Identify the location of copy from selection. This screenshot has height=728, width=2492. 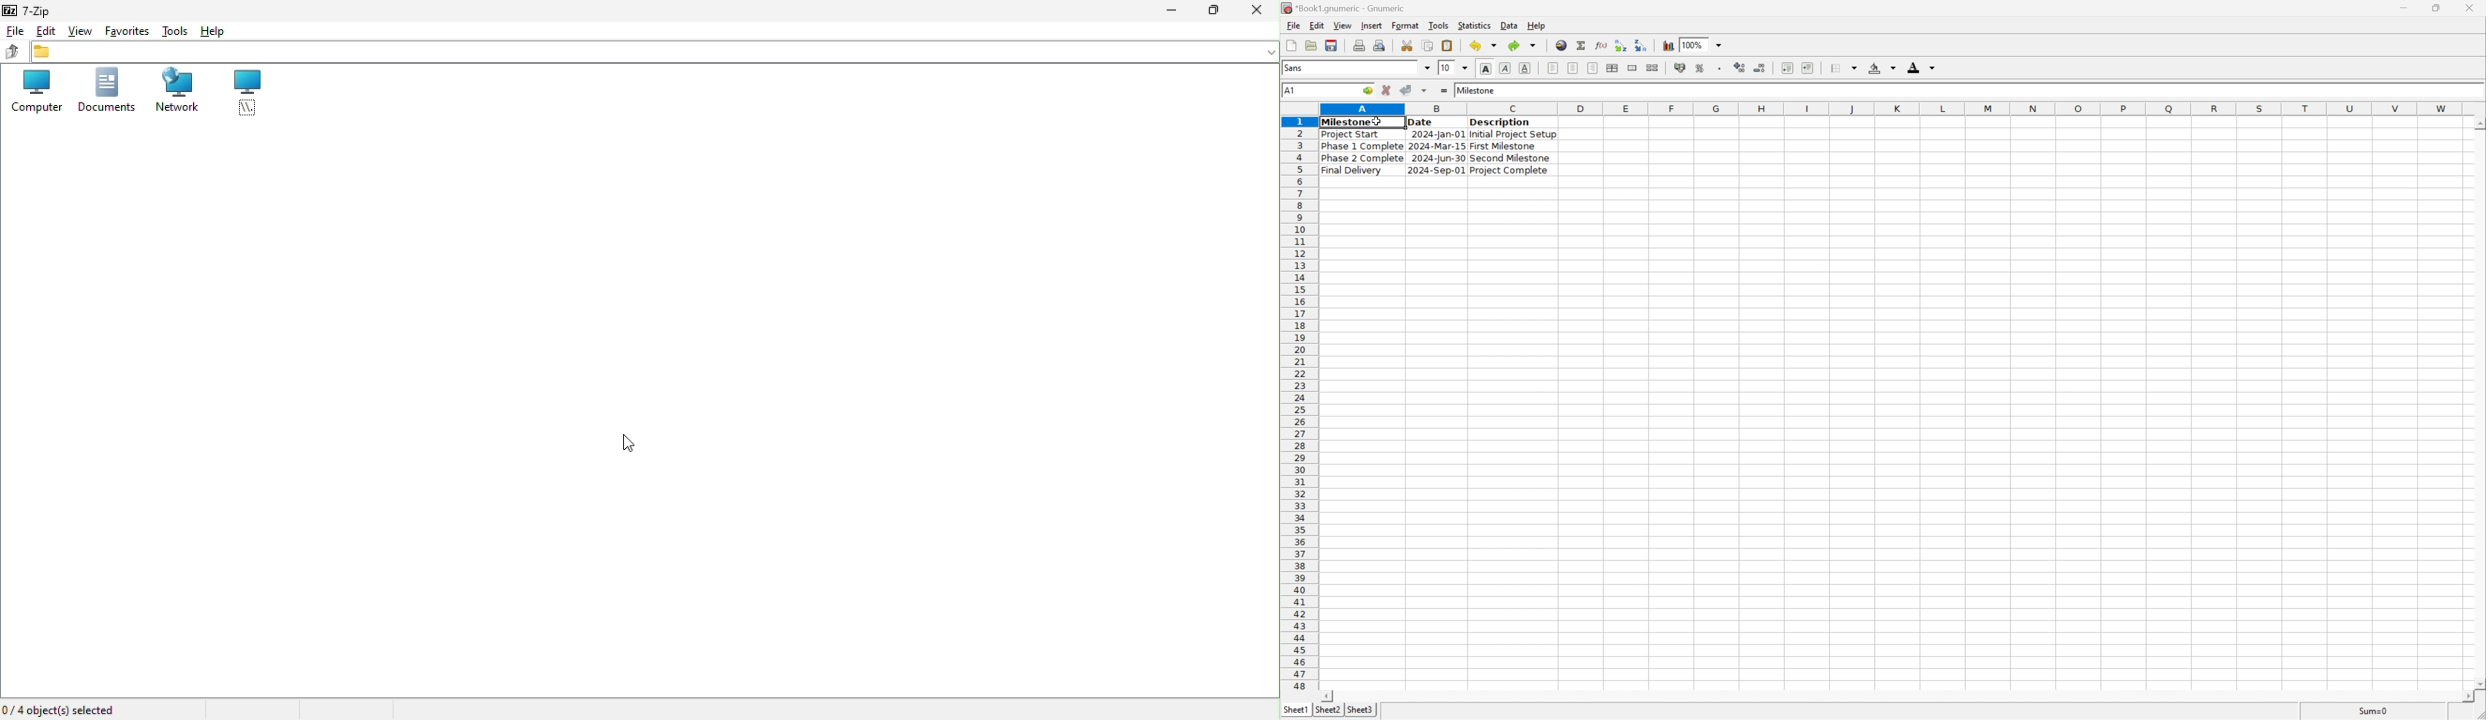
(1429, 46).